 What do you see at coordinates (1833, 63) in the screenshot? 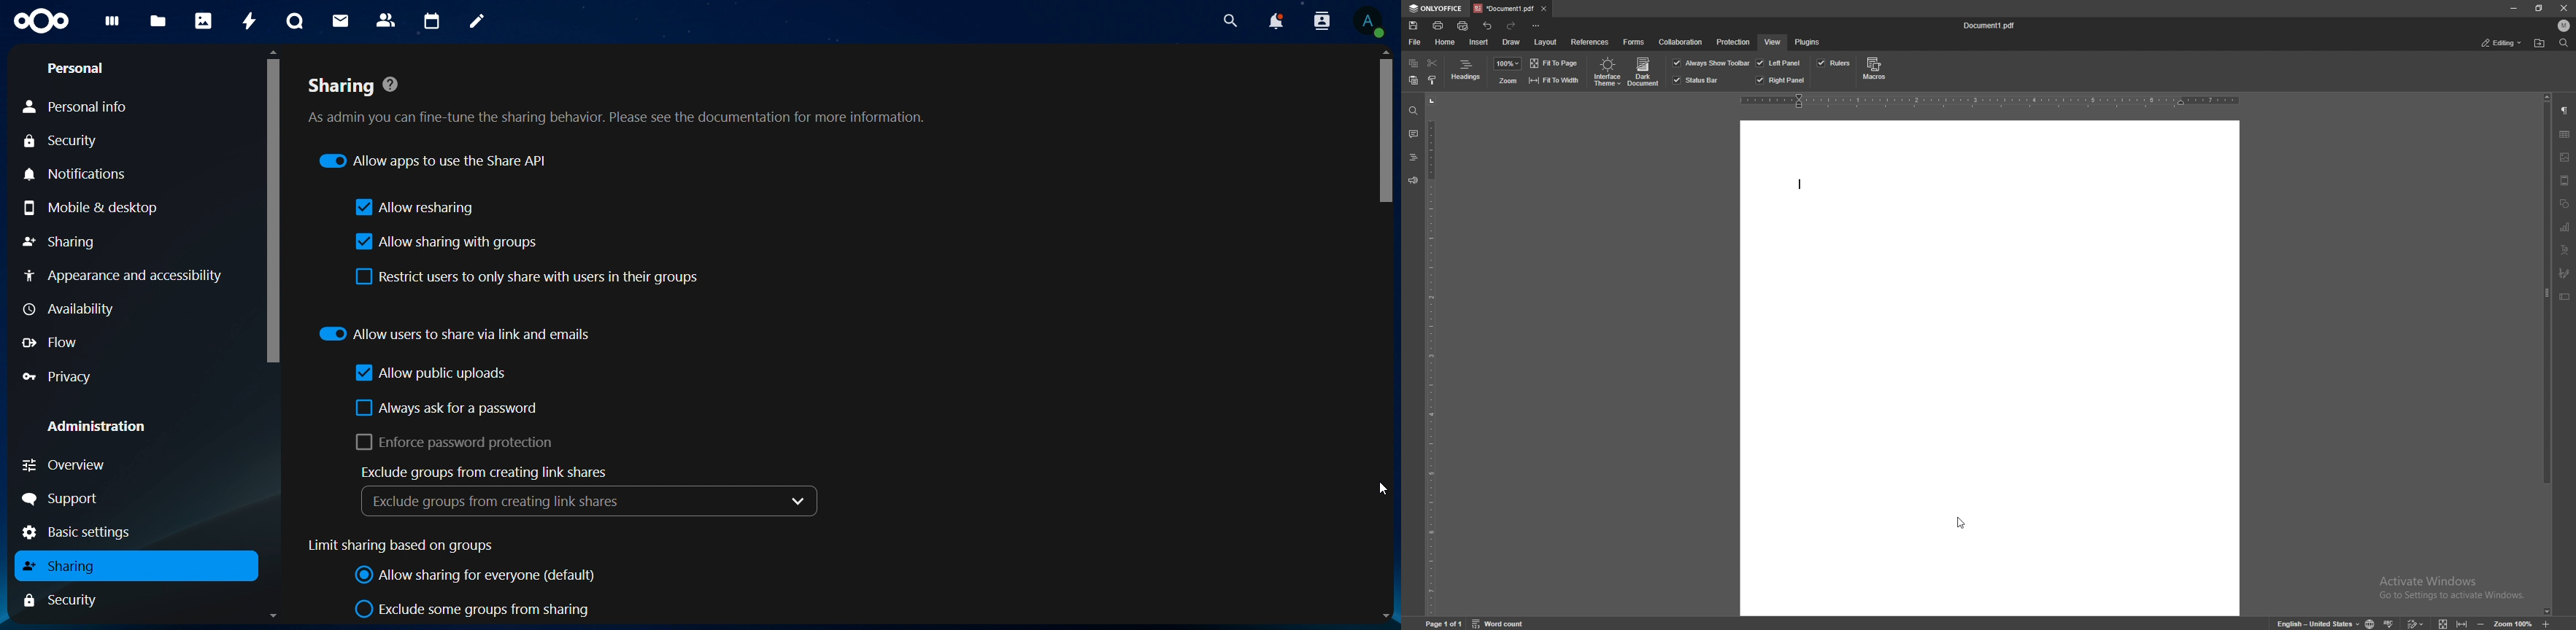
I see `rulers` at bounding box center [1833, 63].